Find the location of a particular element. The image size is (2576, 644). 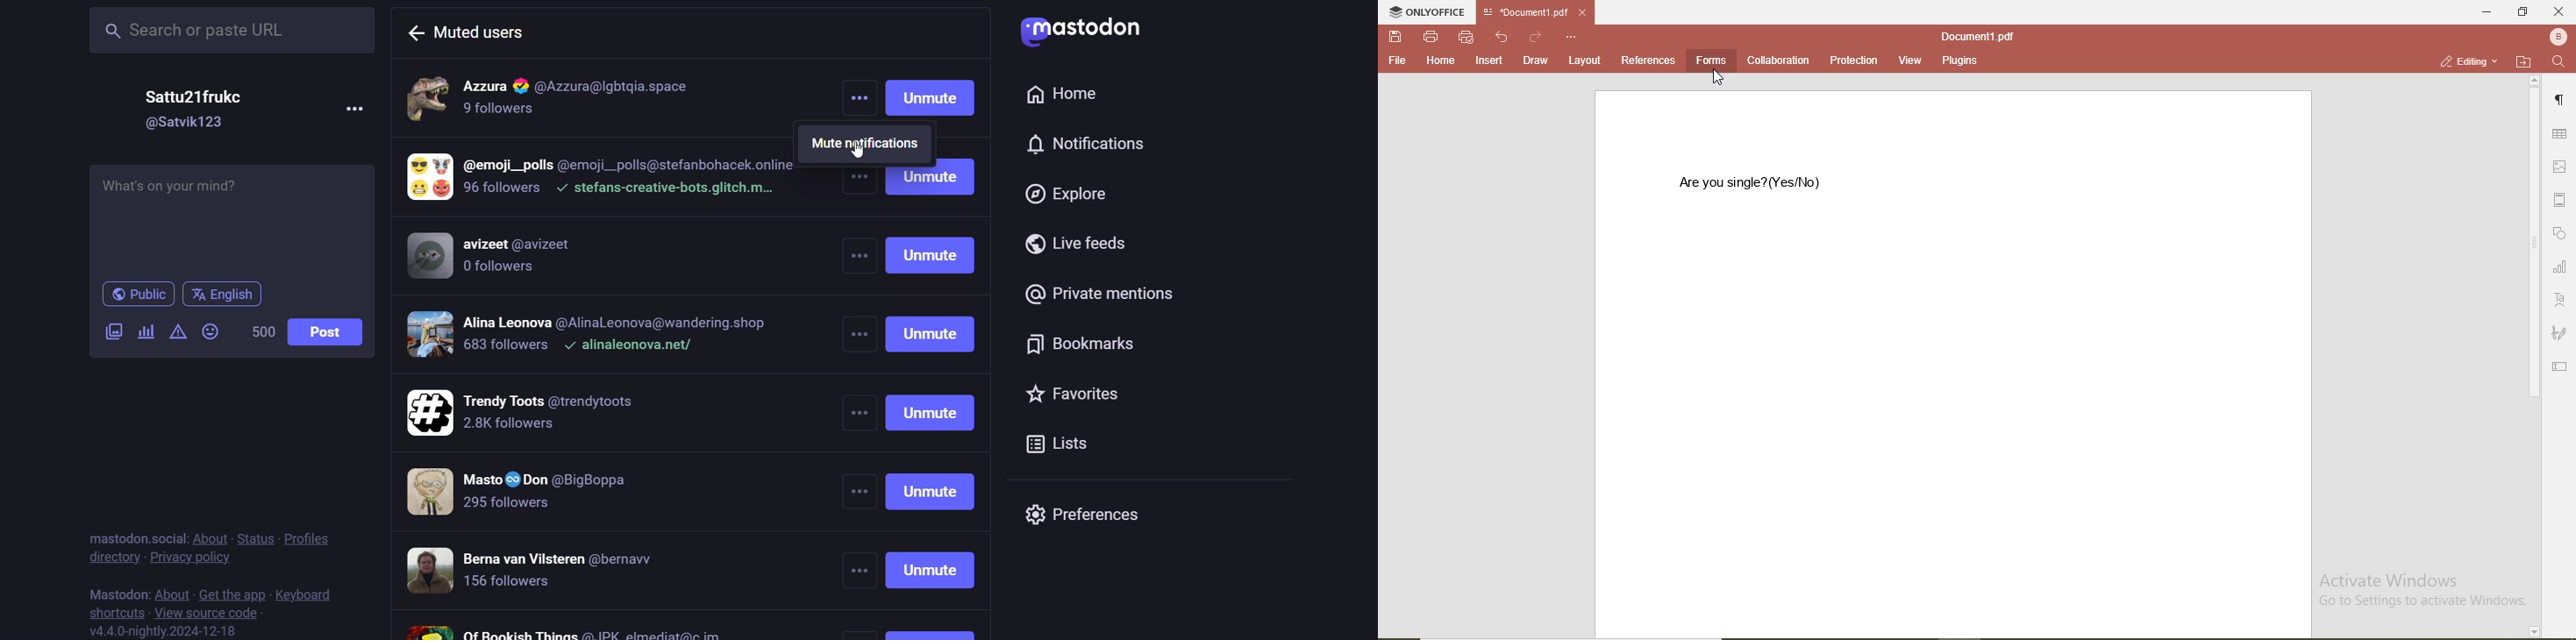

word limit is located at coordinates (259, 332).